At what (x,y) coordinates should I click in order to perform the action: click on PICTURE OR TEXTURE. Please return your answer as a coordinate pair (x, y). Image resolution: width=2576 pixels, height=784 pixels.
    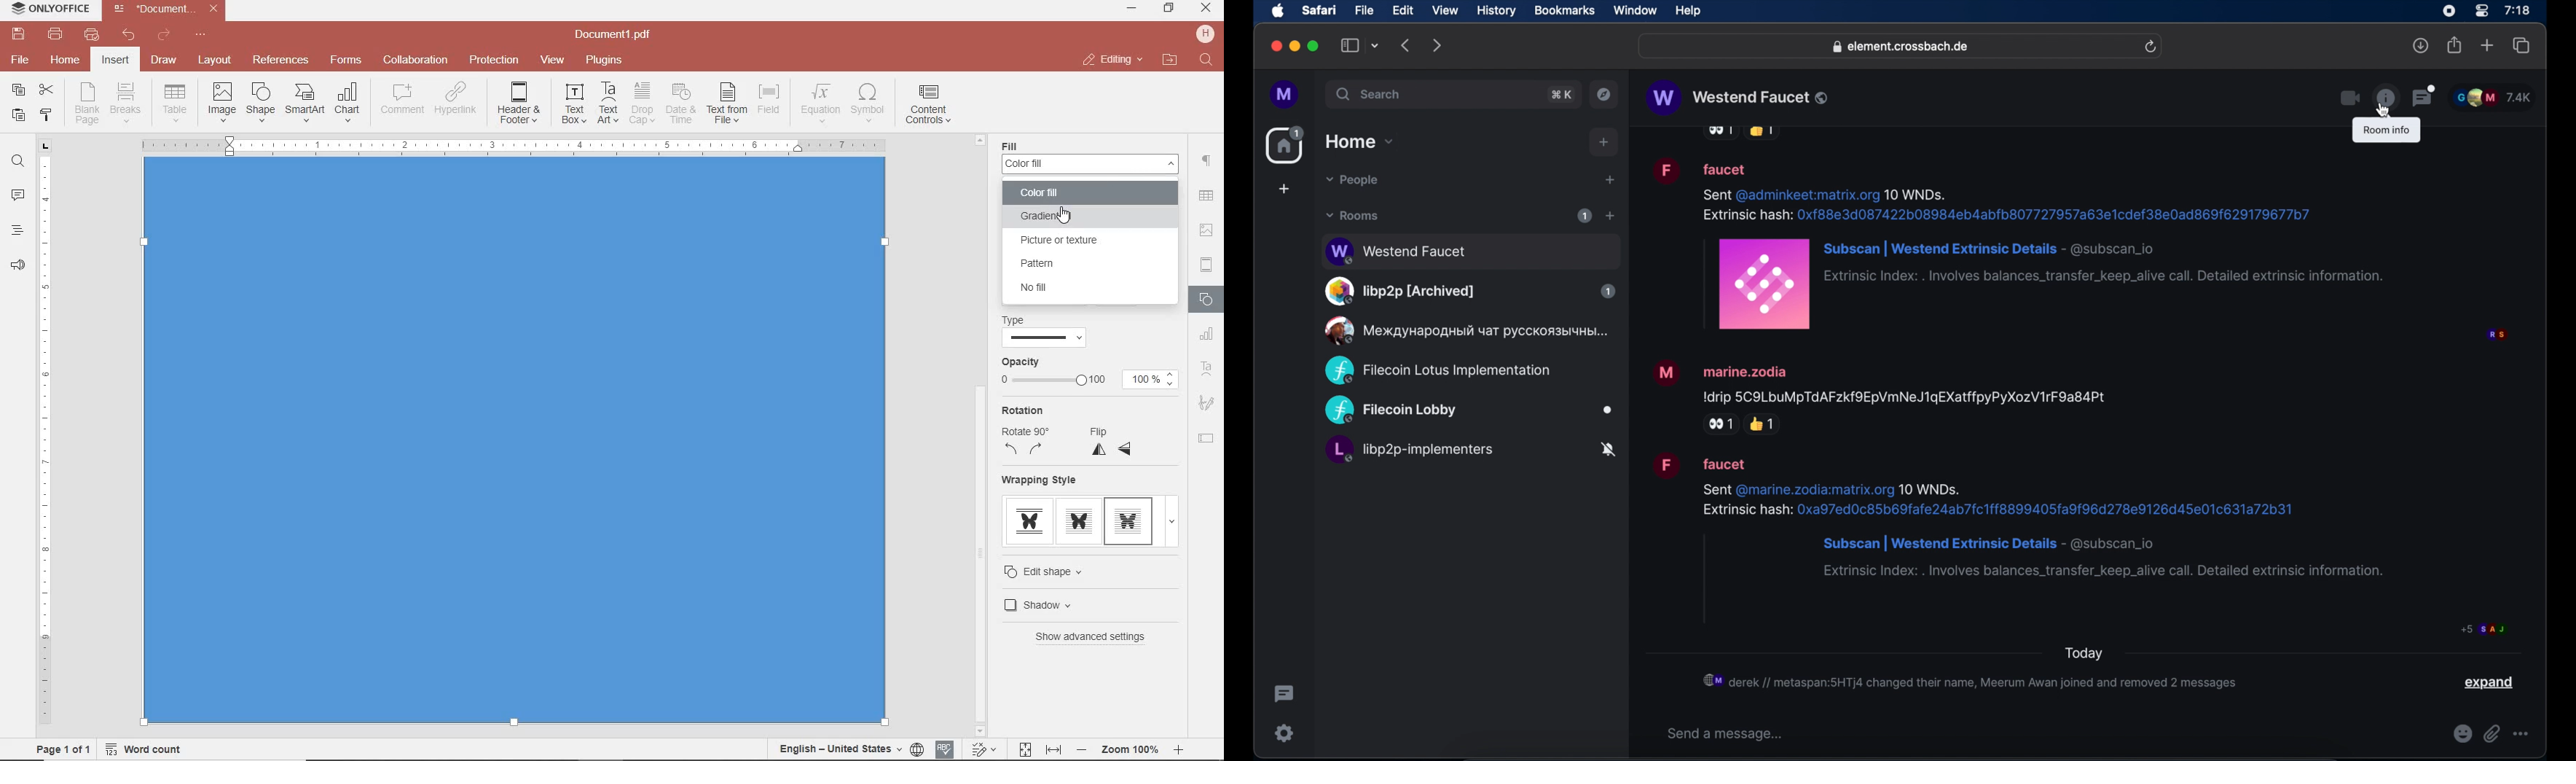
    Looking at the image, I should click on (1058, 239).